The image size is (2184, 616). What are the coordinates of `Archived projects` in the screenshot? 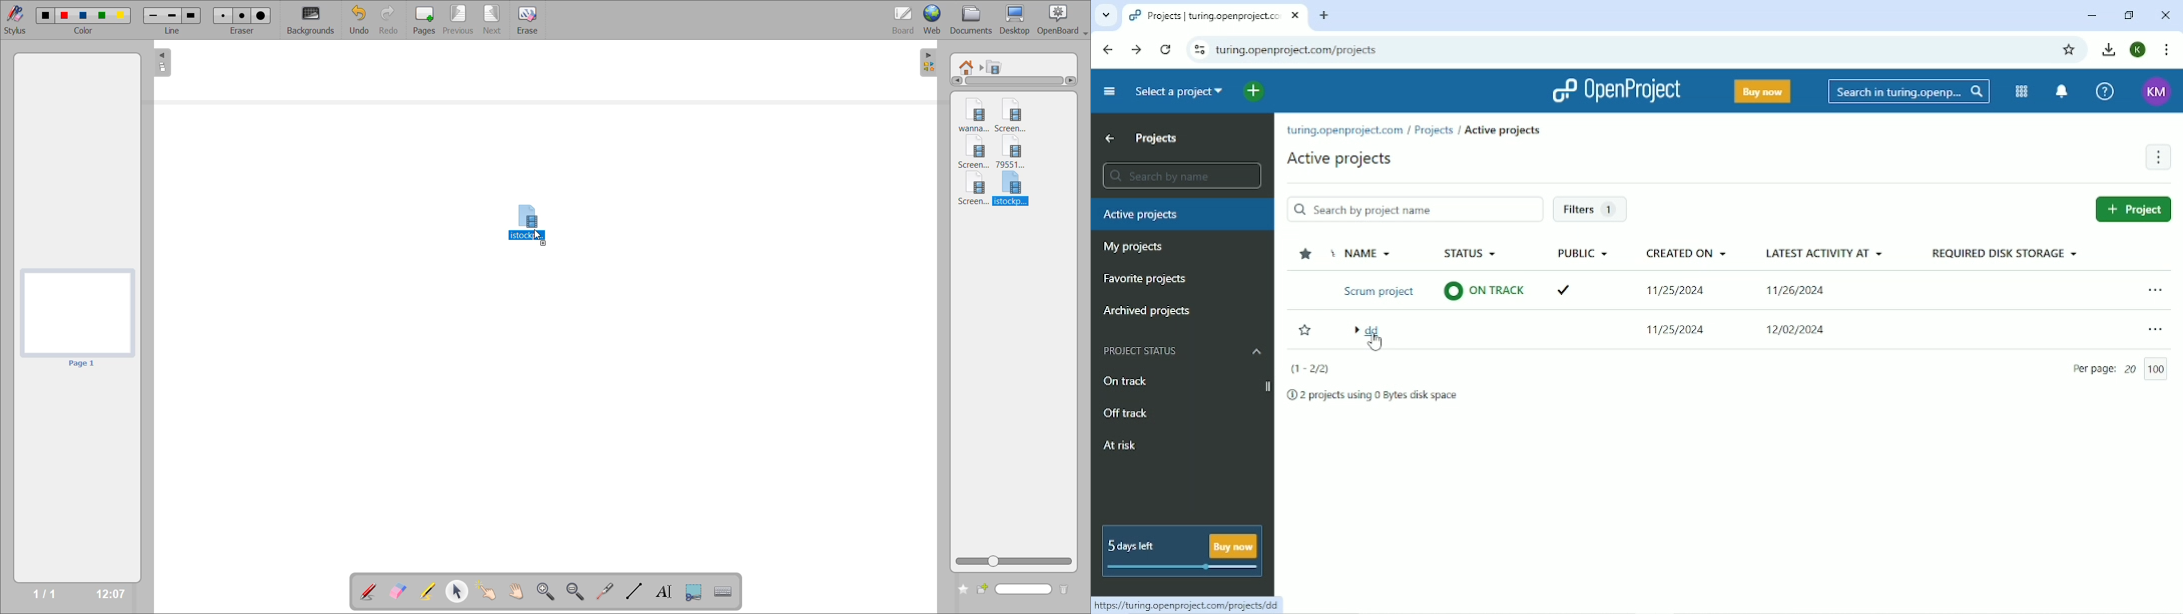 It's located at (1148, 312).